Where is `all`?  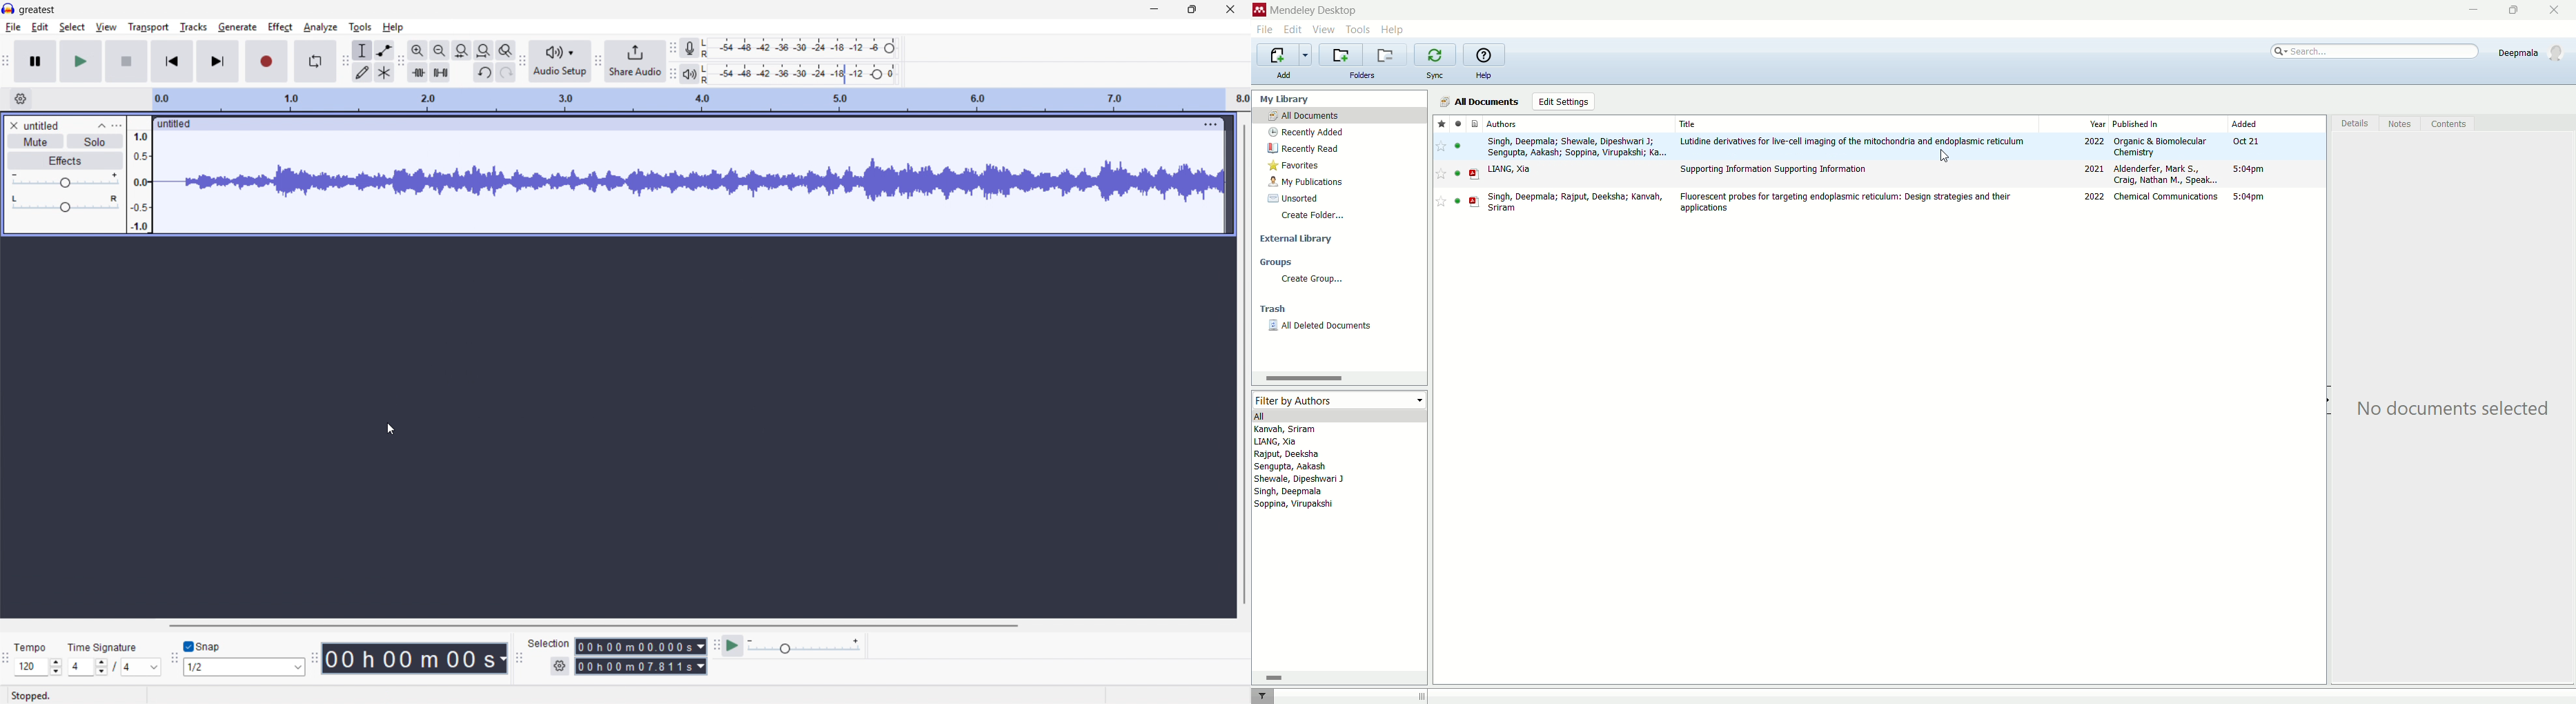 all is located at coordinates (1337, 415).